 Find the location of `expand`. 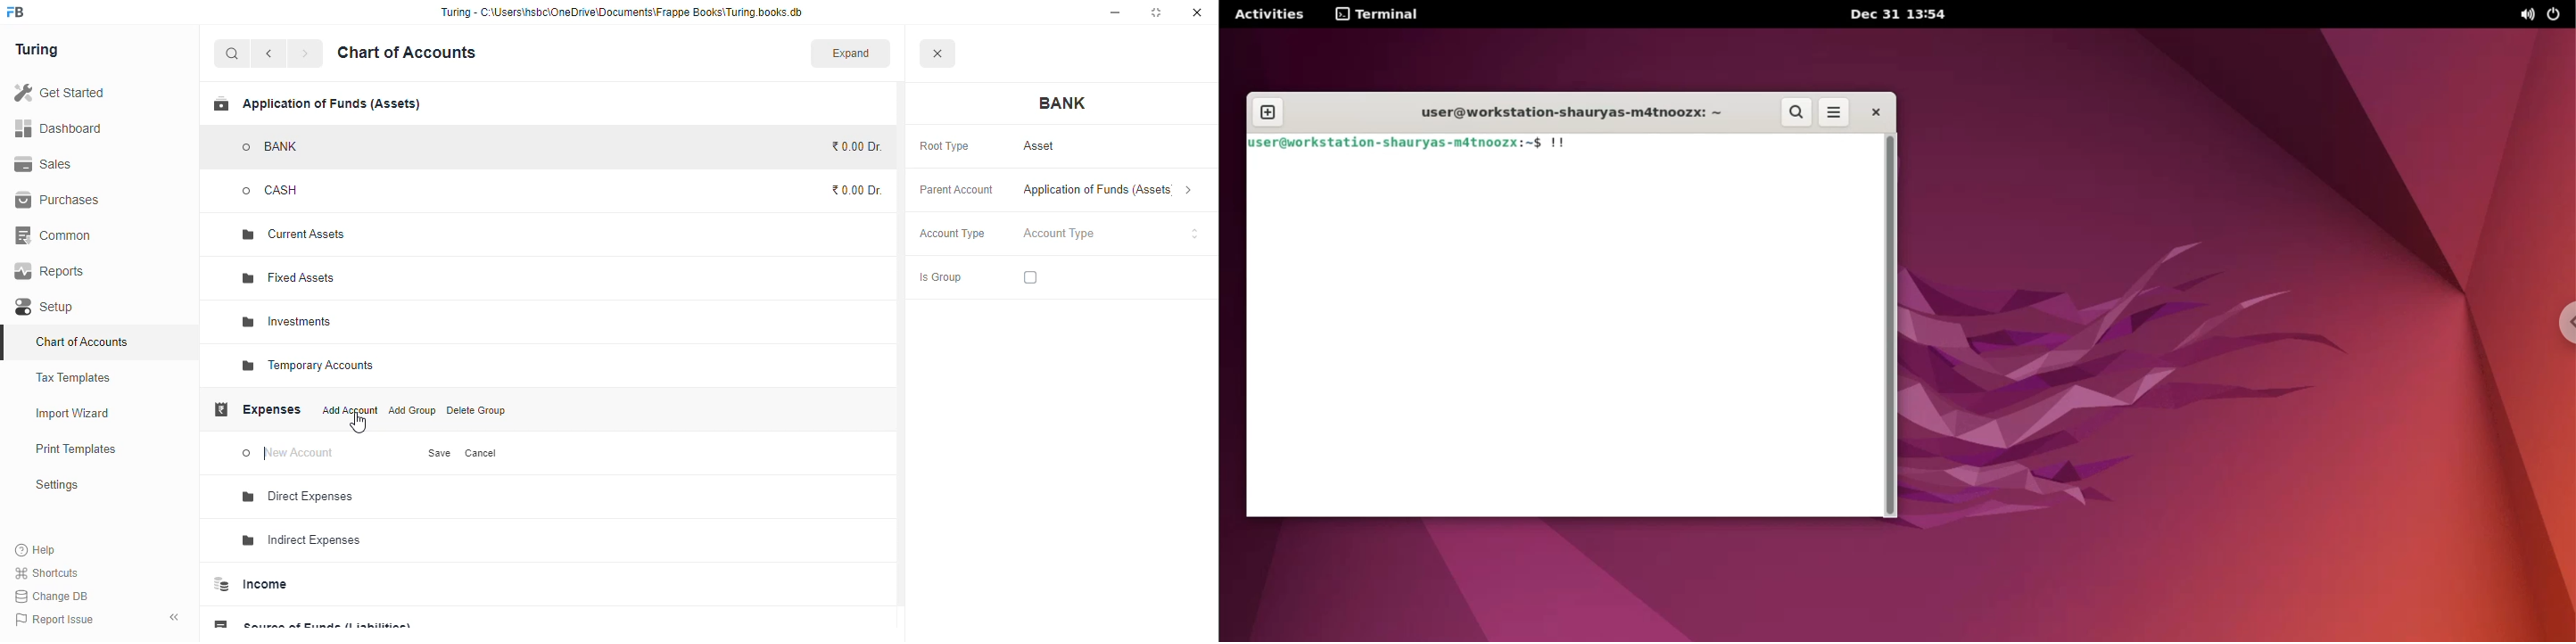

expand is located at coordinates (851, 53).